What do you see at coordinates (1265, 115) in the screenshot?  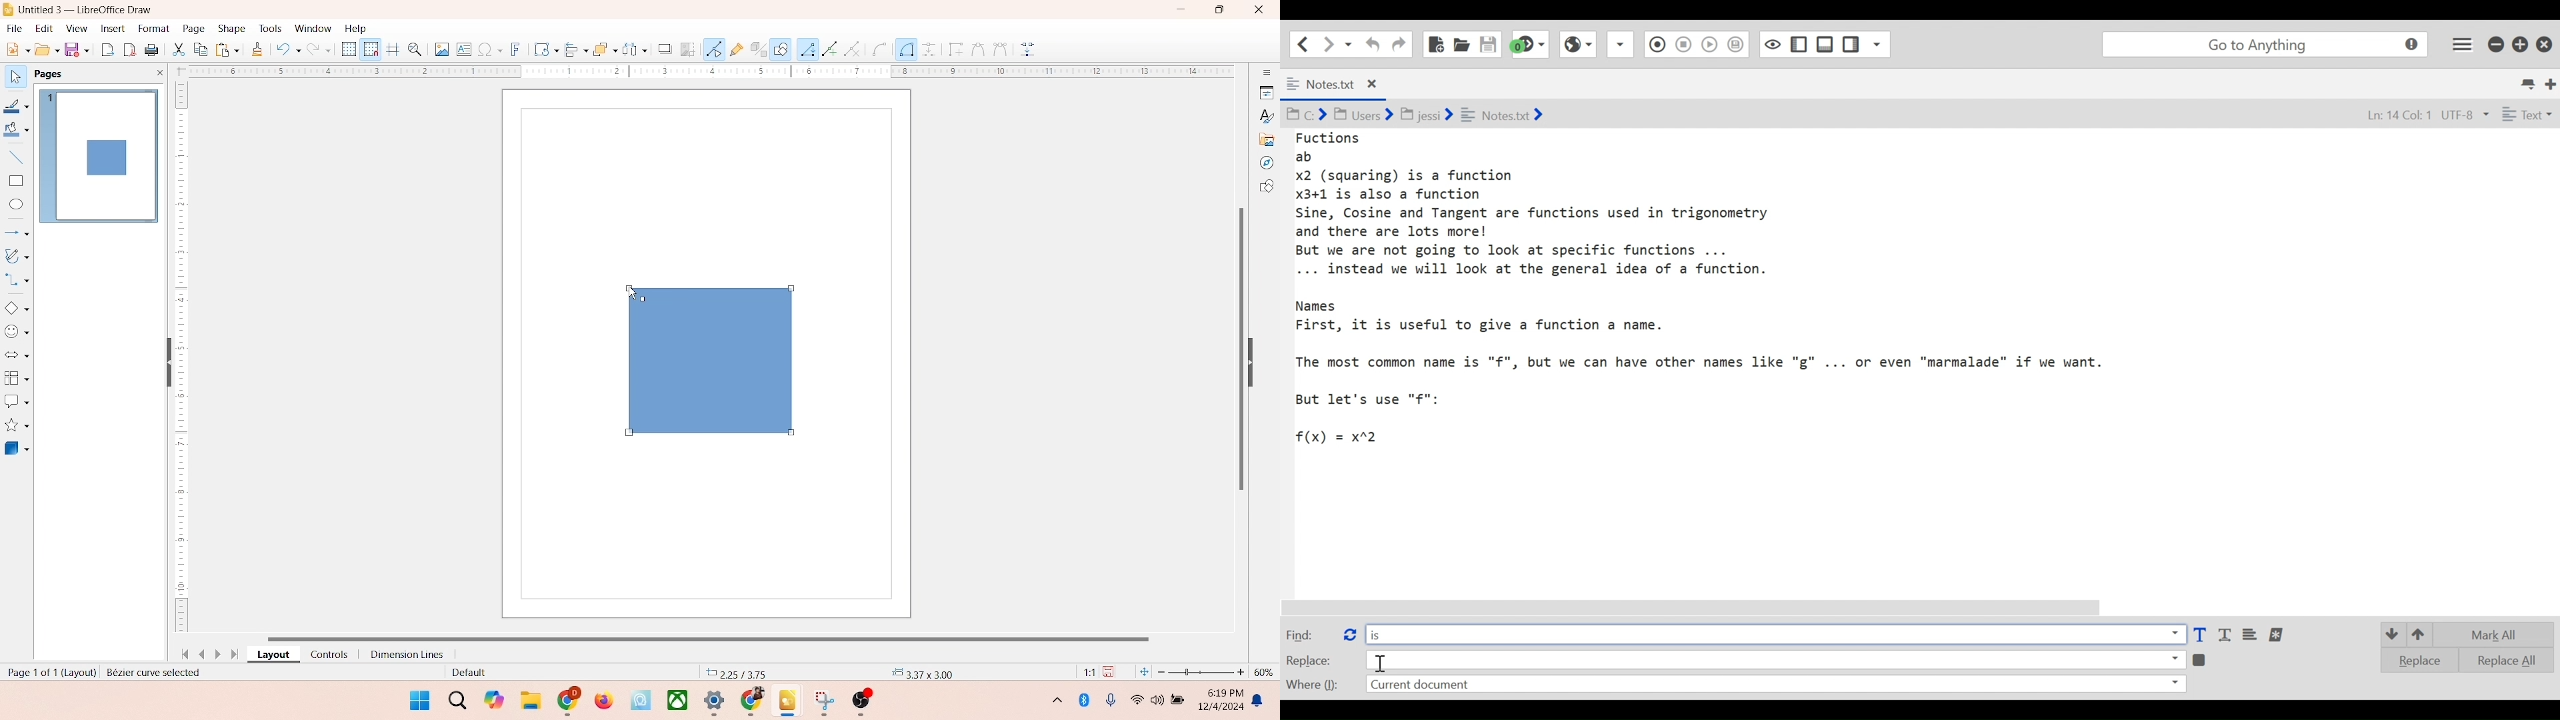 I see `styles` at bounding box center [1265, 115].